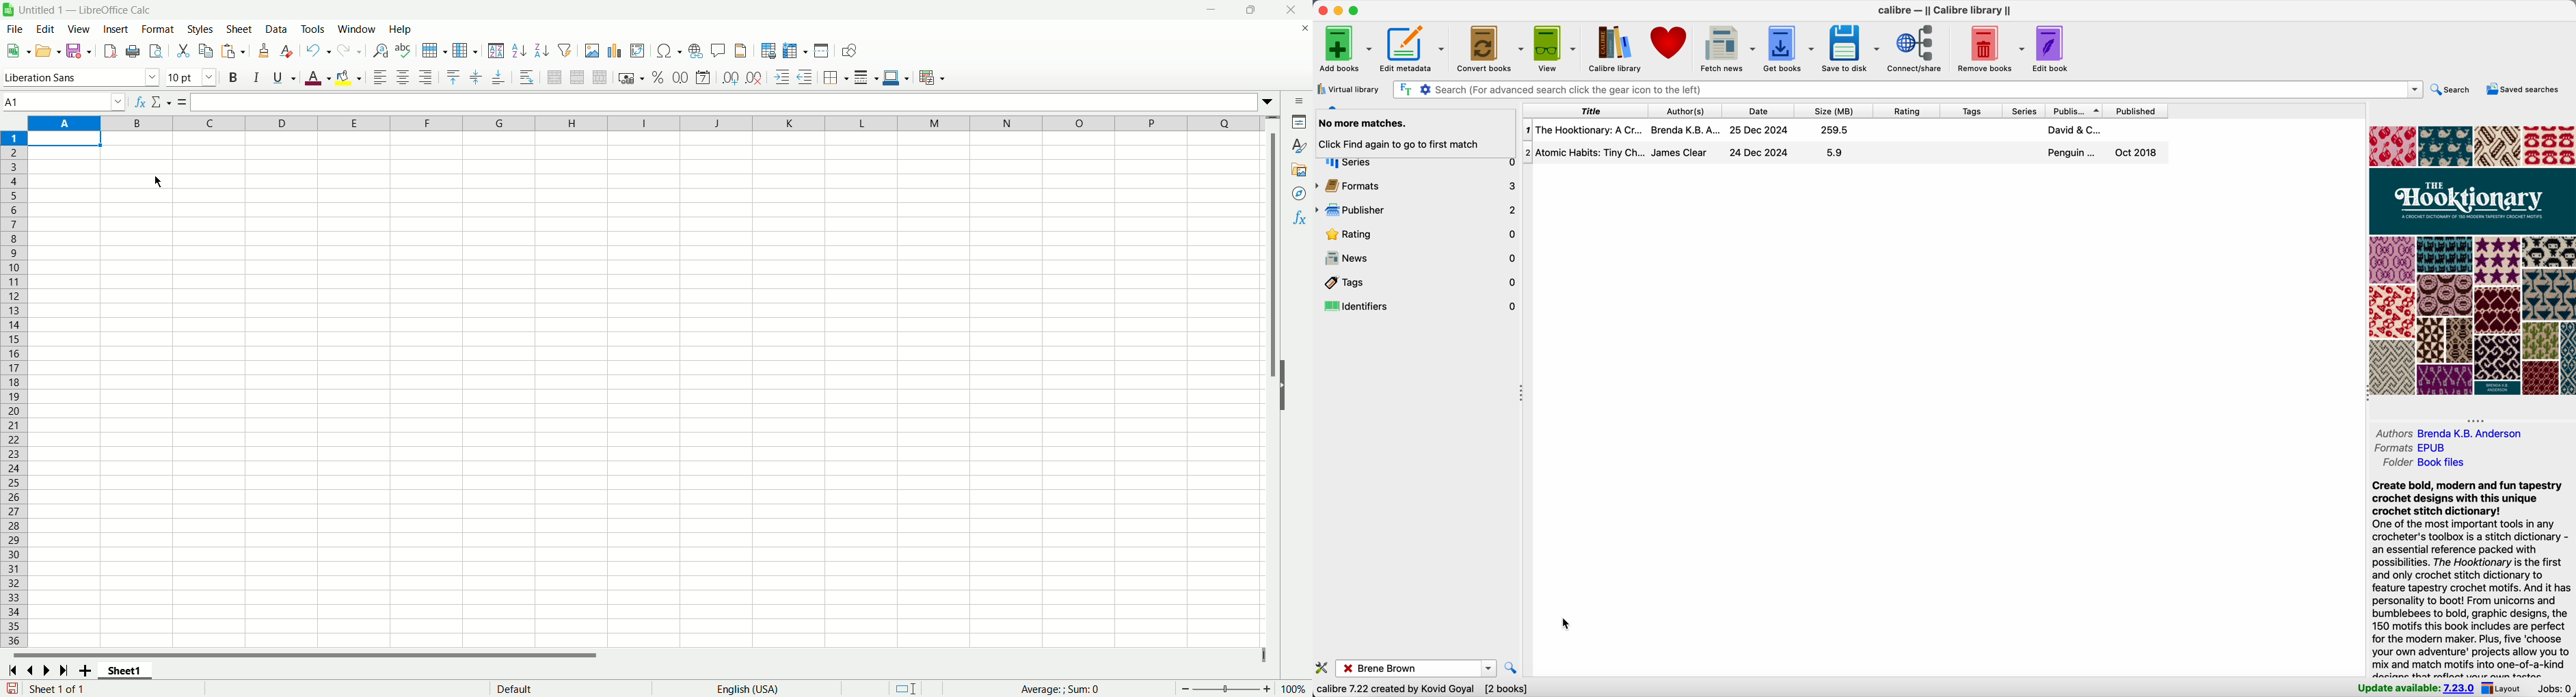  Describe the element at coordinates (12, 30) in the screenshot. I see `file` at that location.